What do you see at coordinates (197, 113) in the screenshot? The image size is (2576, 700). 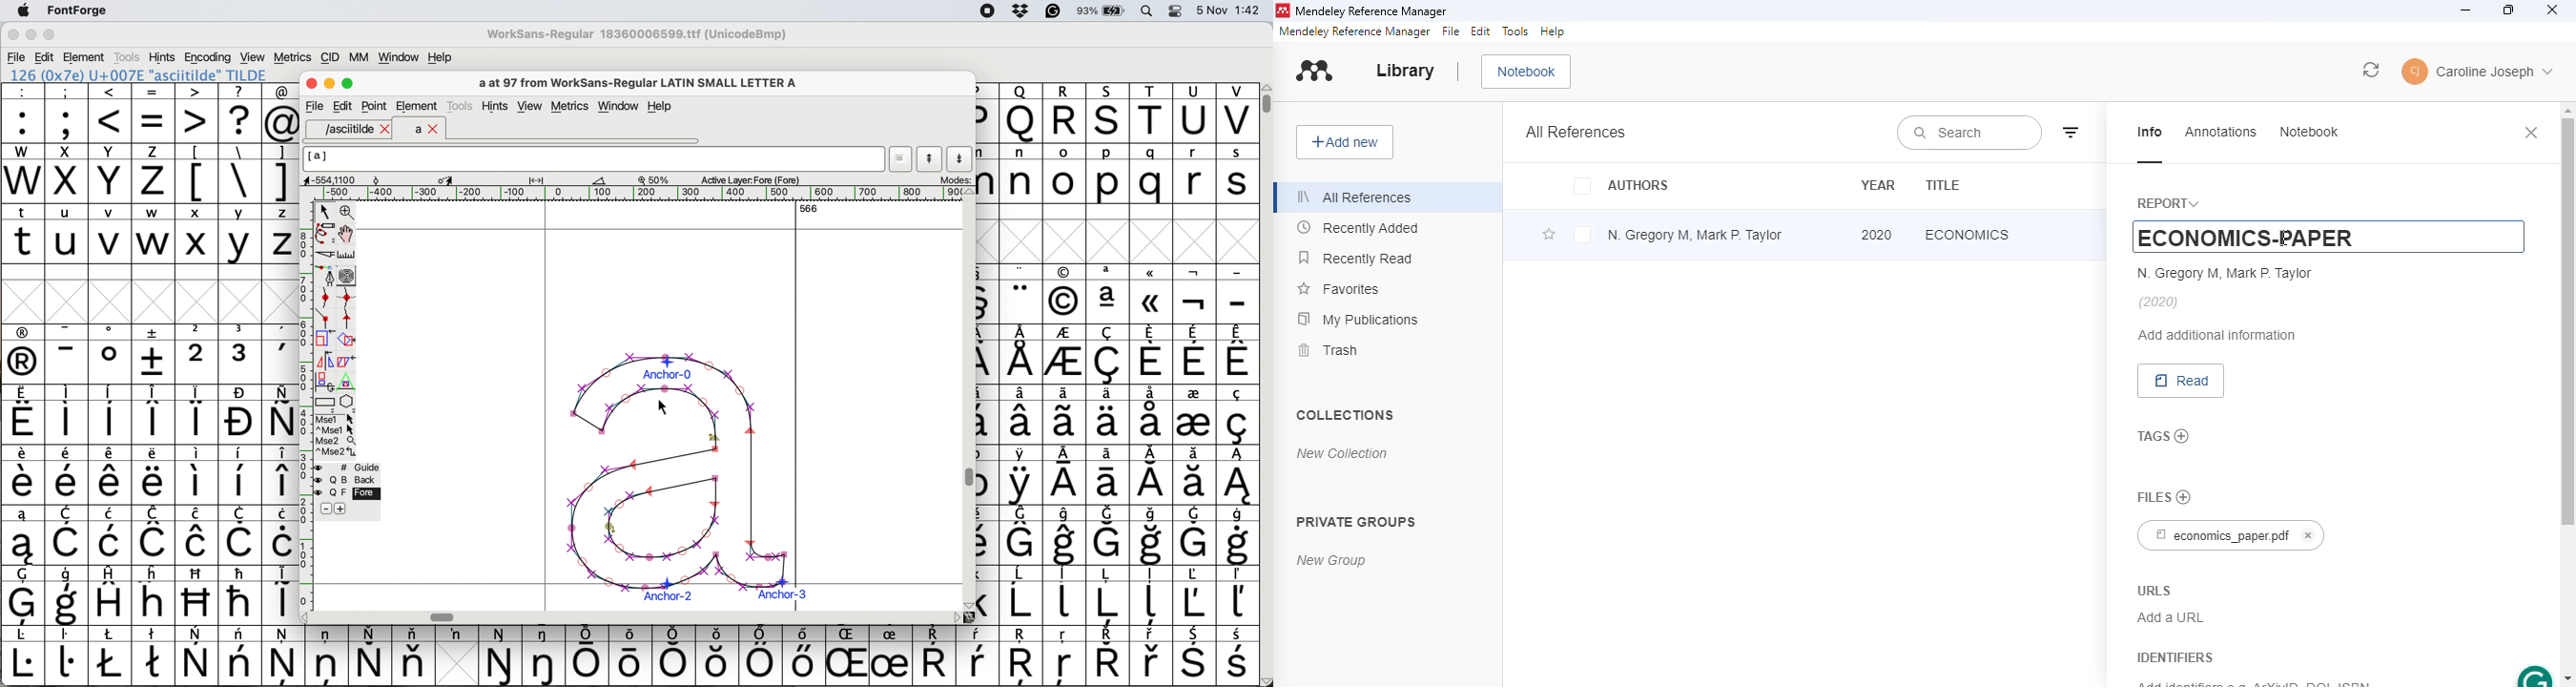 I see `>` at bounding box center [197, 113].